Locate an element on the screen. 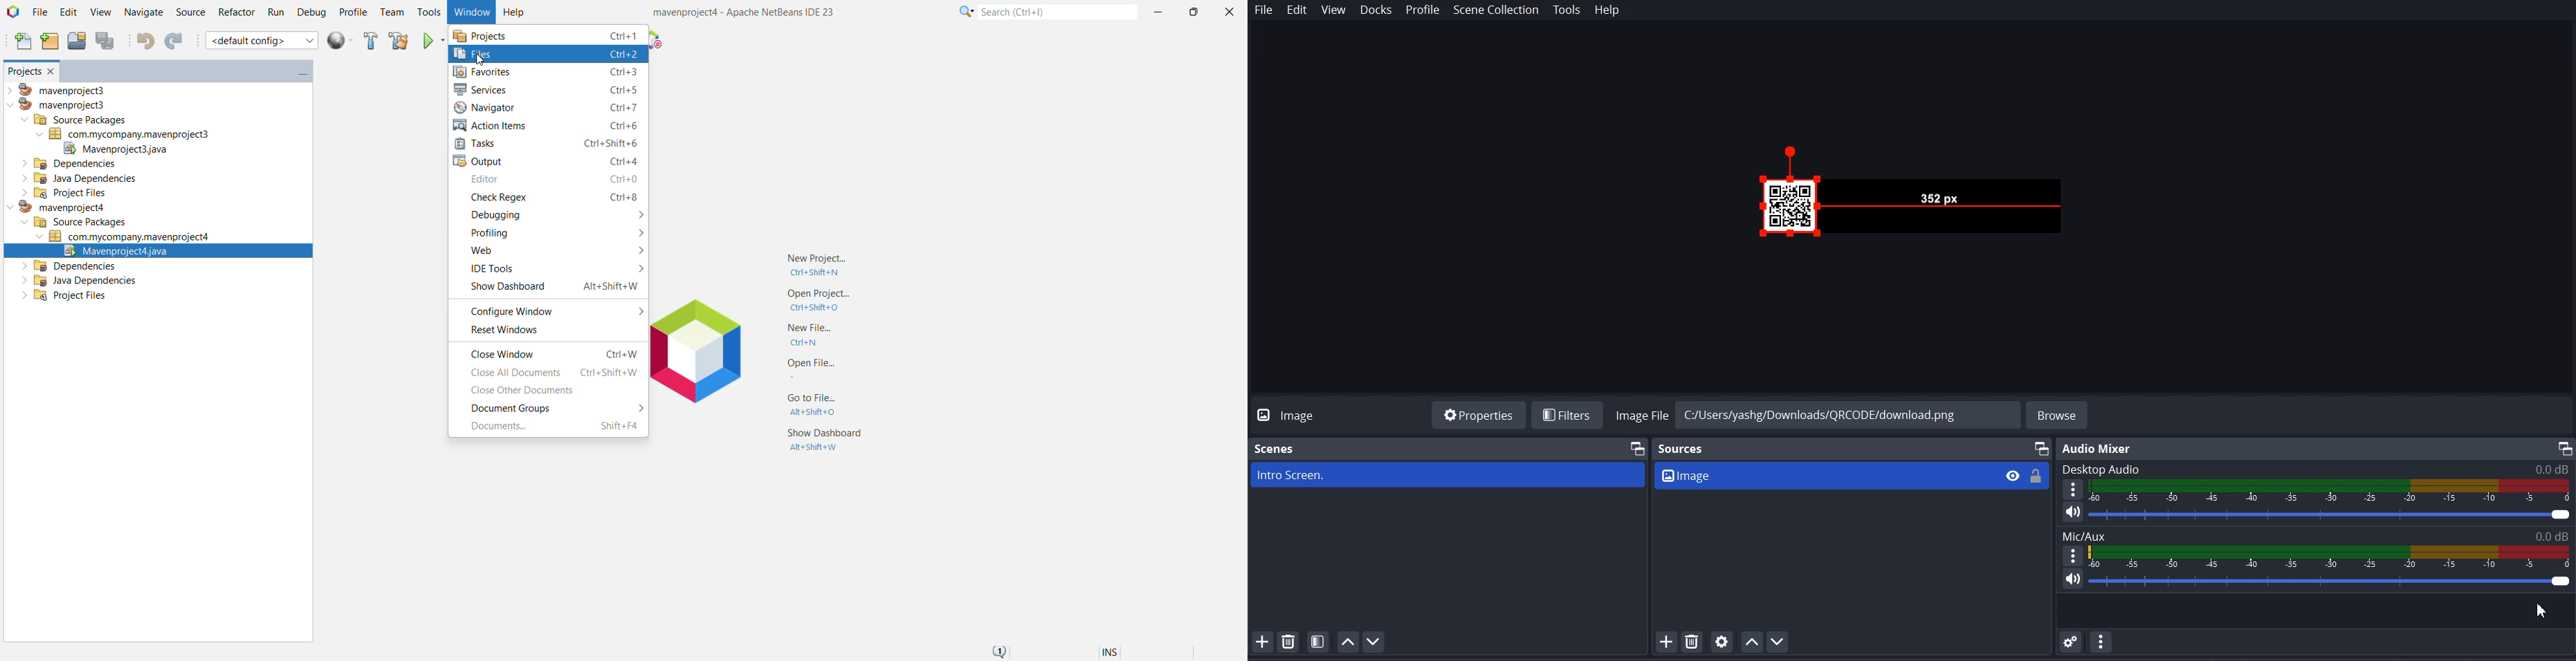 The height and width of the screenshot is (672, 2576). Check Regex is located at coordinates (552, 197).